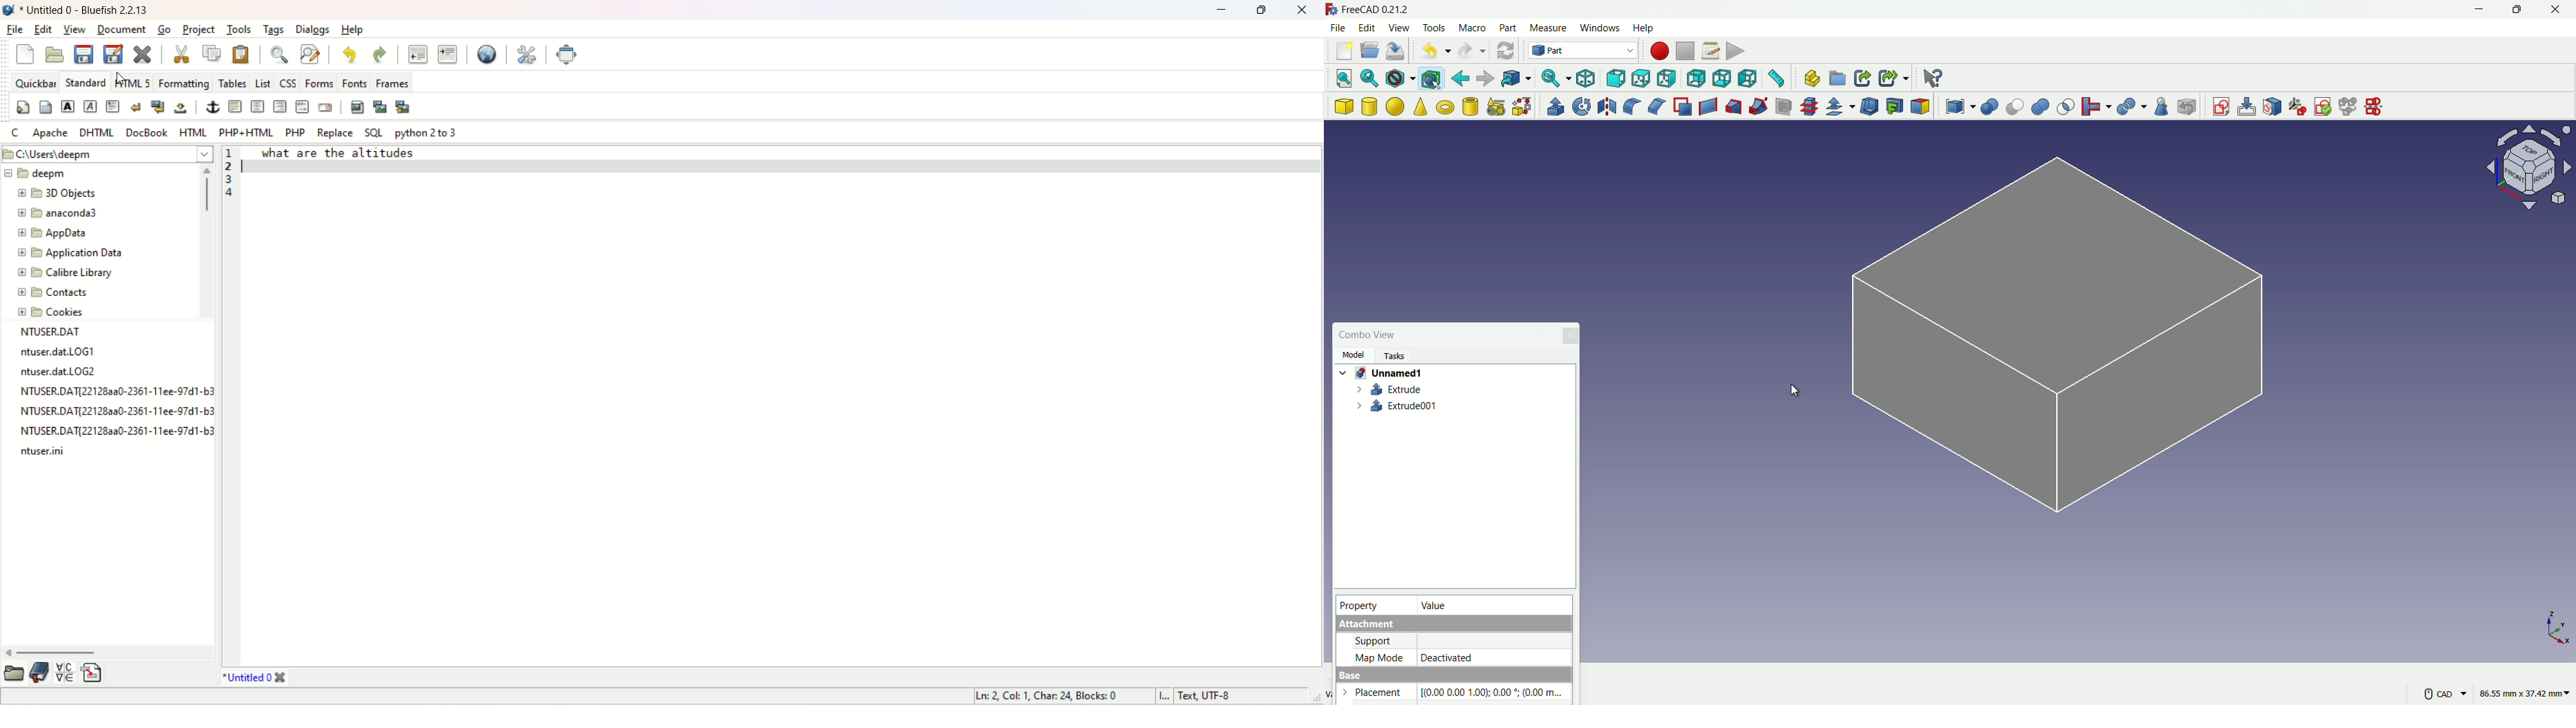 Image resolution: width=2576 pixels, height=728 pixels. I want to click on dialogs, so click(315, 30).